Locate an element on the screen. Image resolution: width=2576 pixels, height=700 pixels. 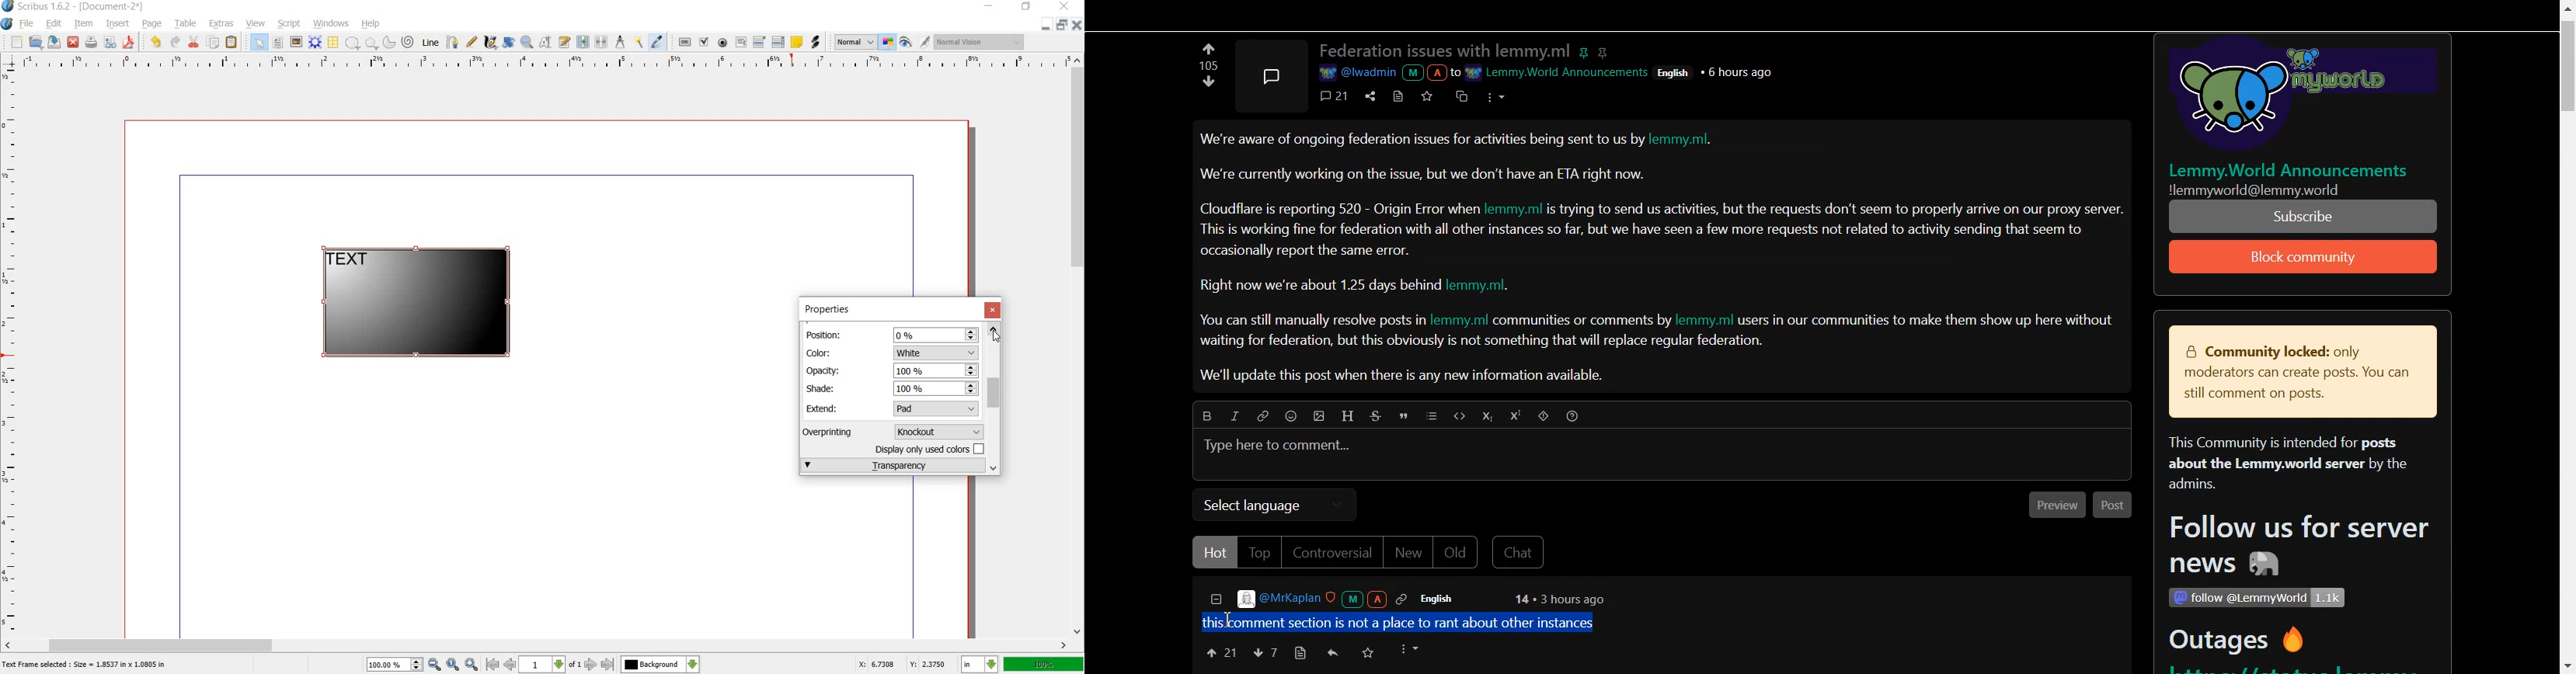
close is located at coordinates (995, 311).